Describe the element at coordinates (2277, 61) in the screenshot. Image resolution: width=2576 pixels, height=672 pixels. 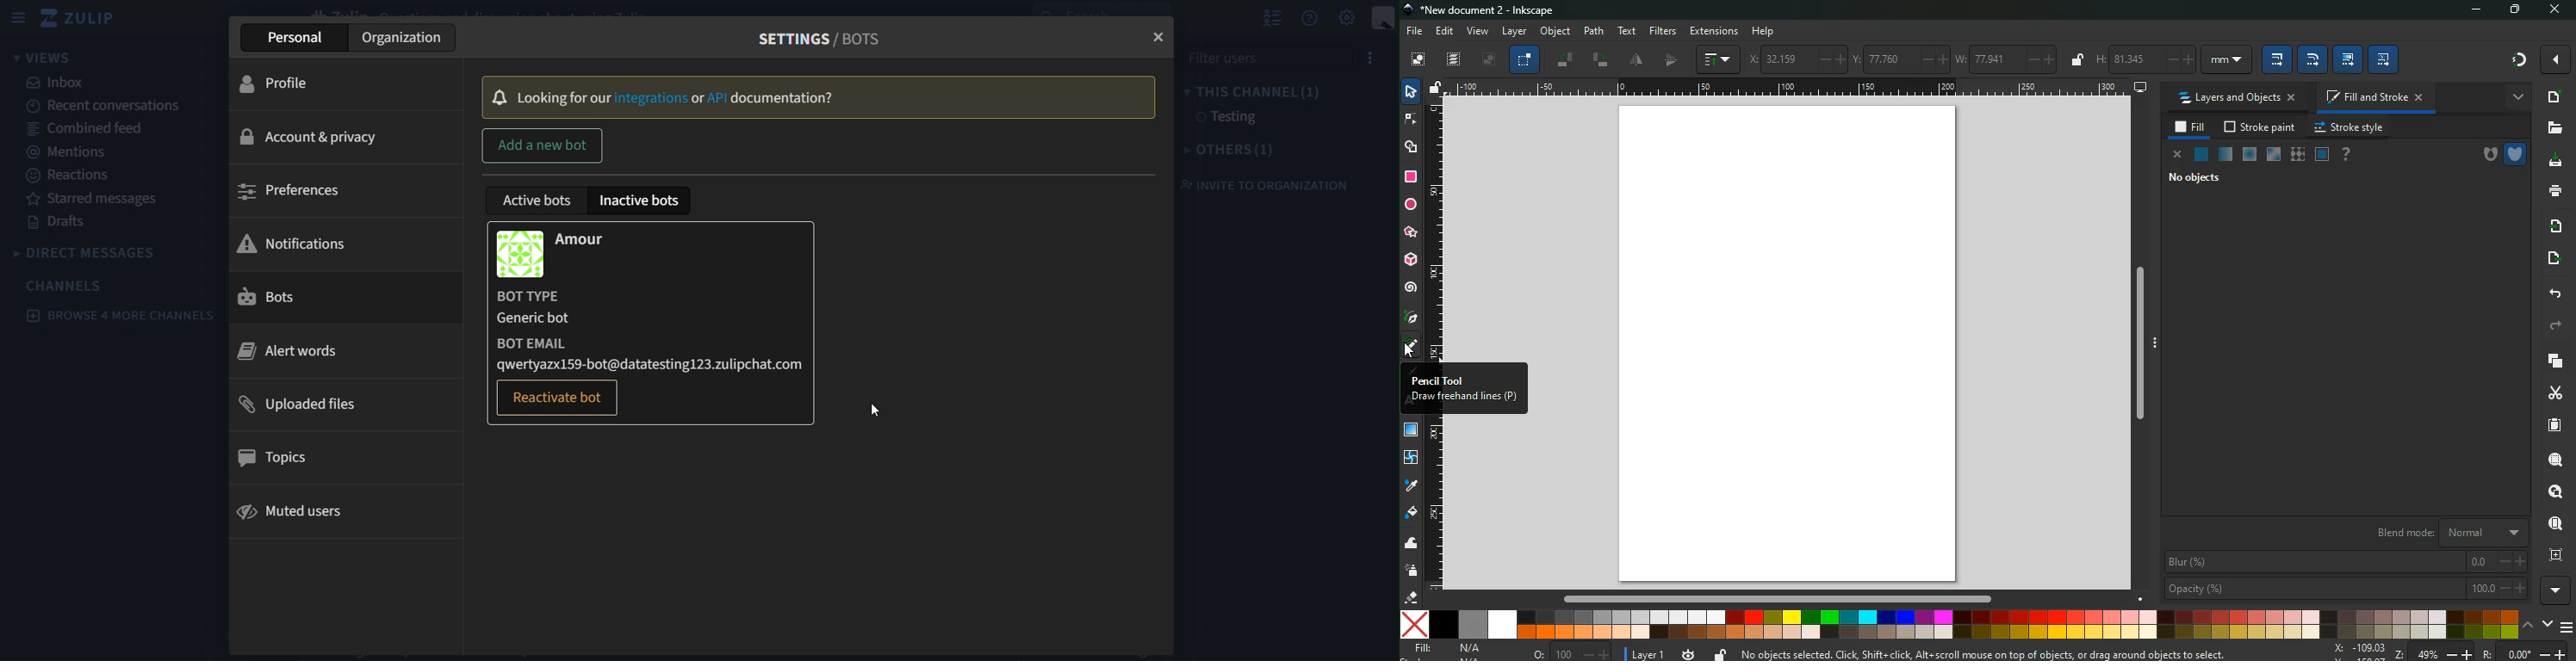
I see `edit` at that location.